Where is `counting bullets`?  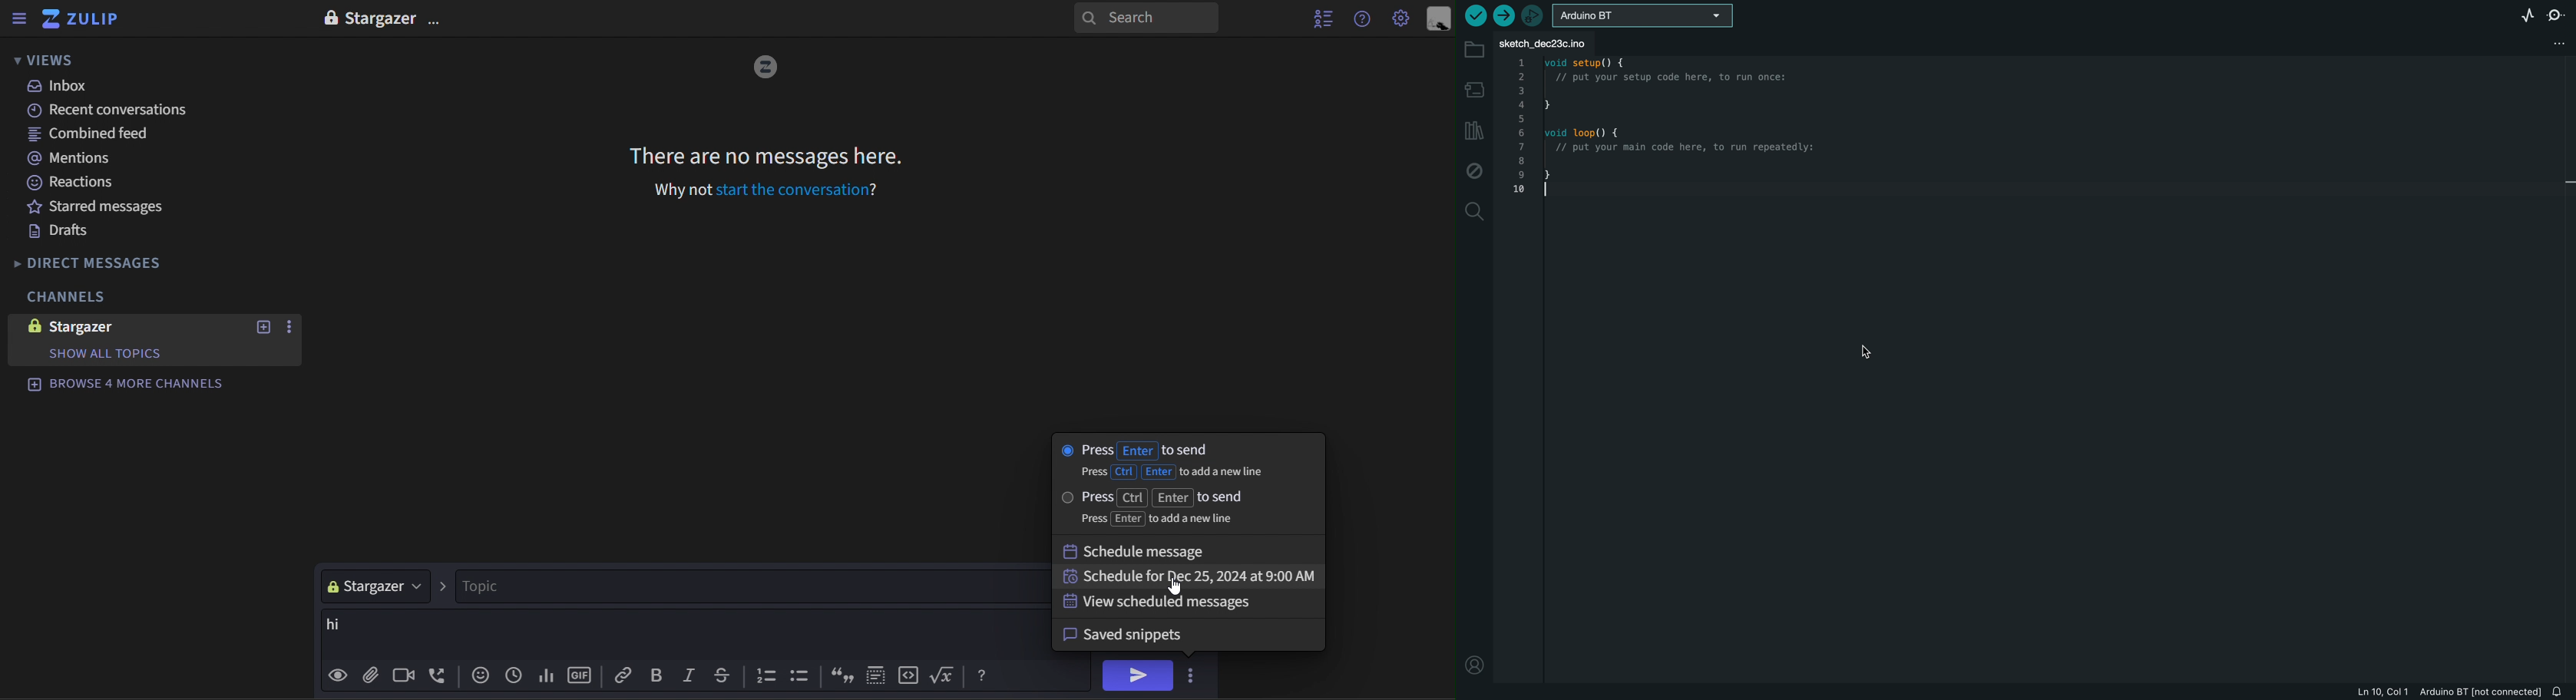
counting bullets is located at coordinates (766, 676).